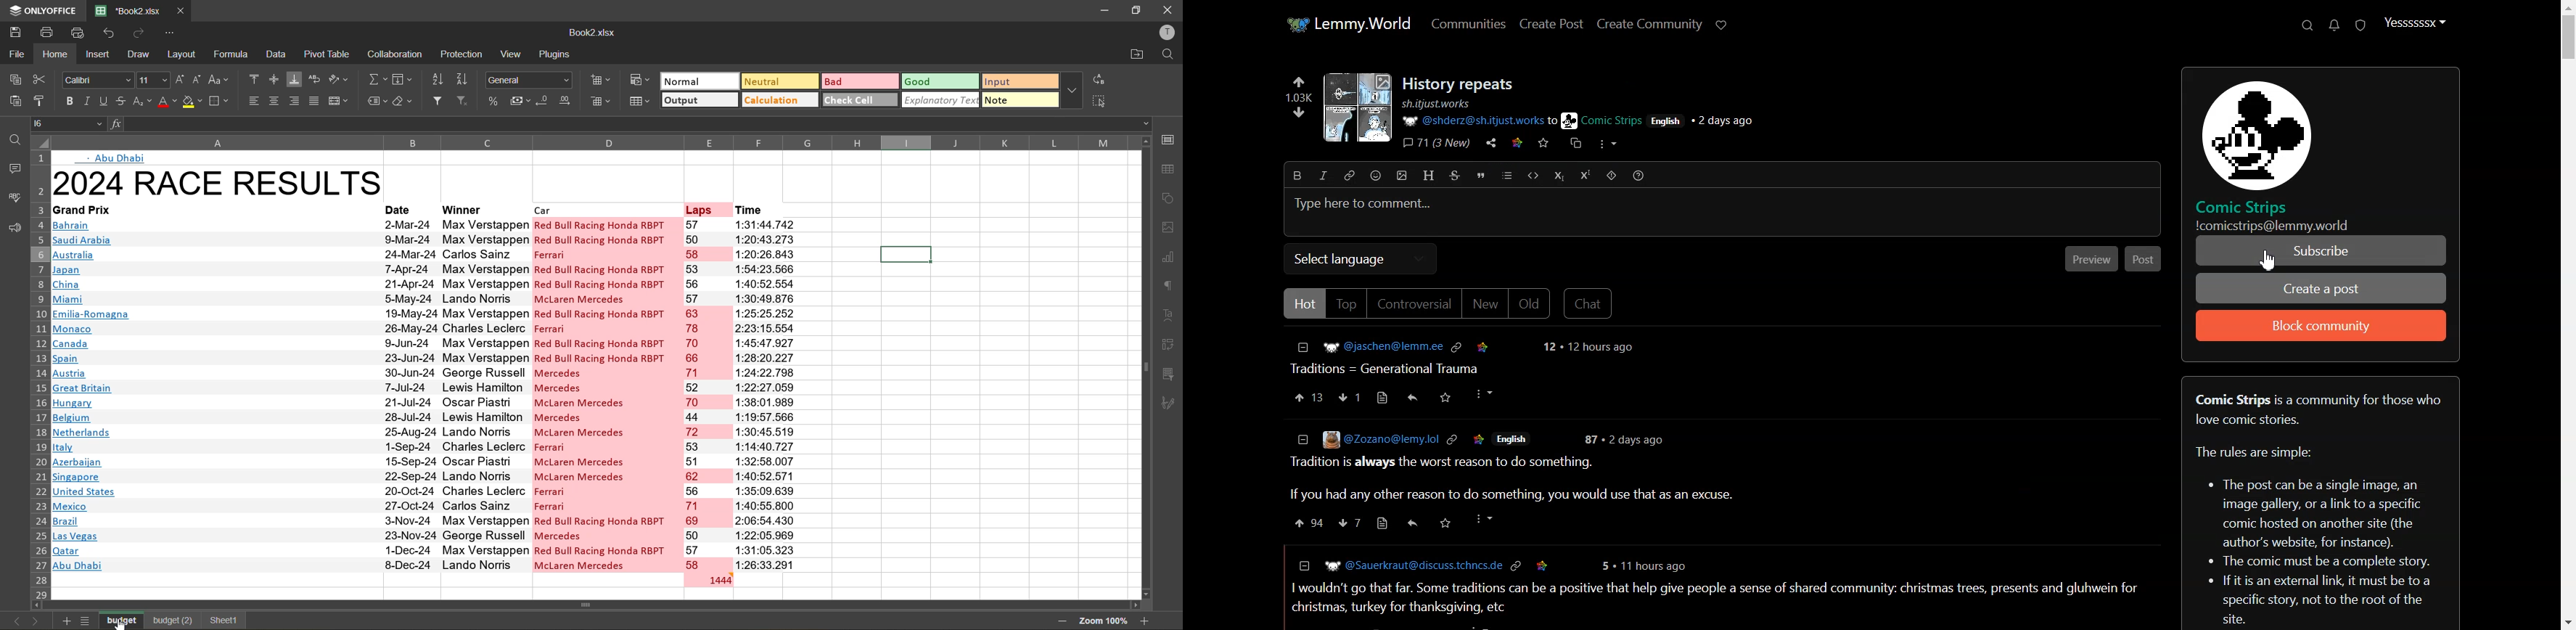 The height and width of the screenshot is (644, 2576). I want to click on Chat, so click(1588, 303).